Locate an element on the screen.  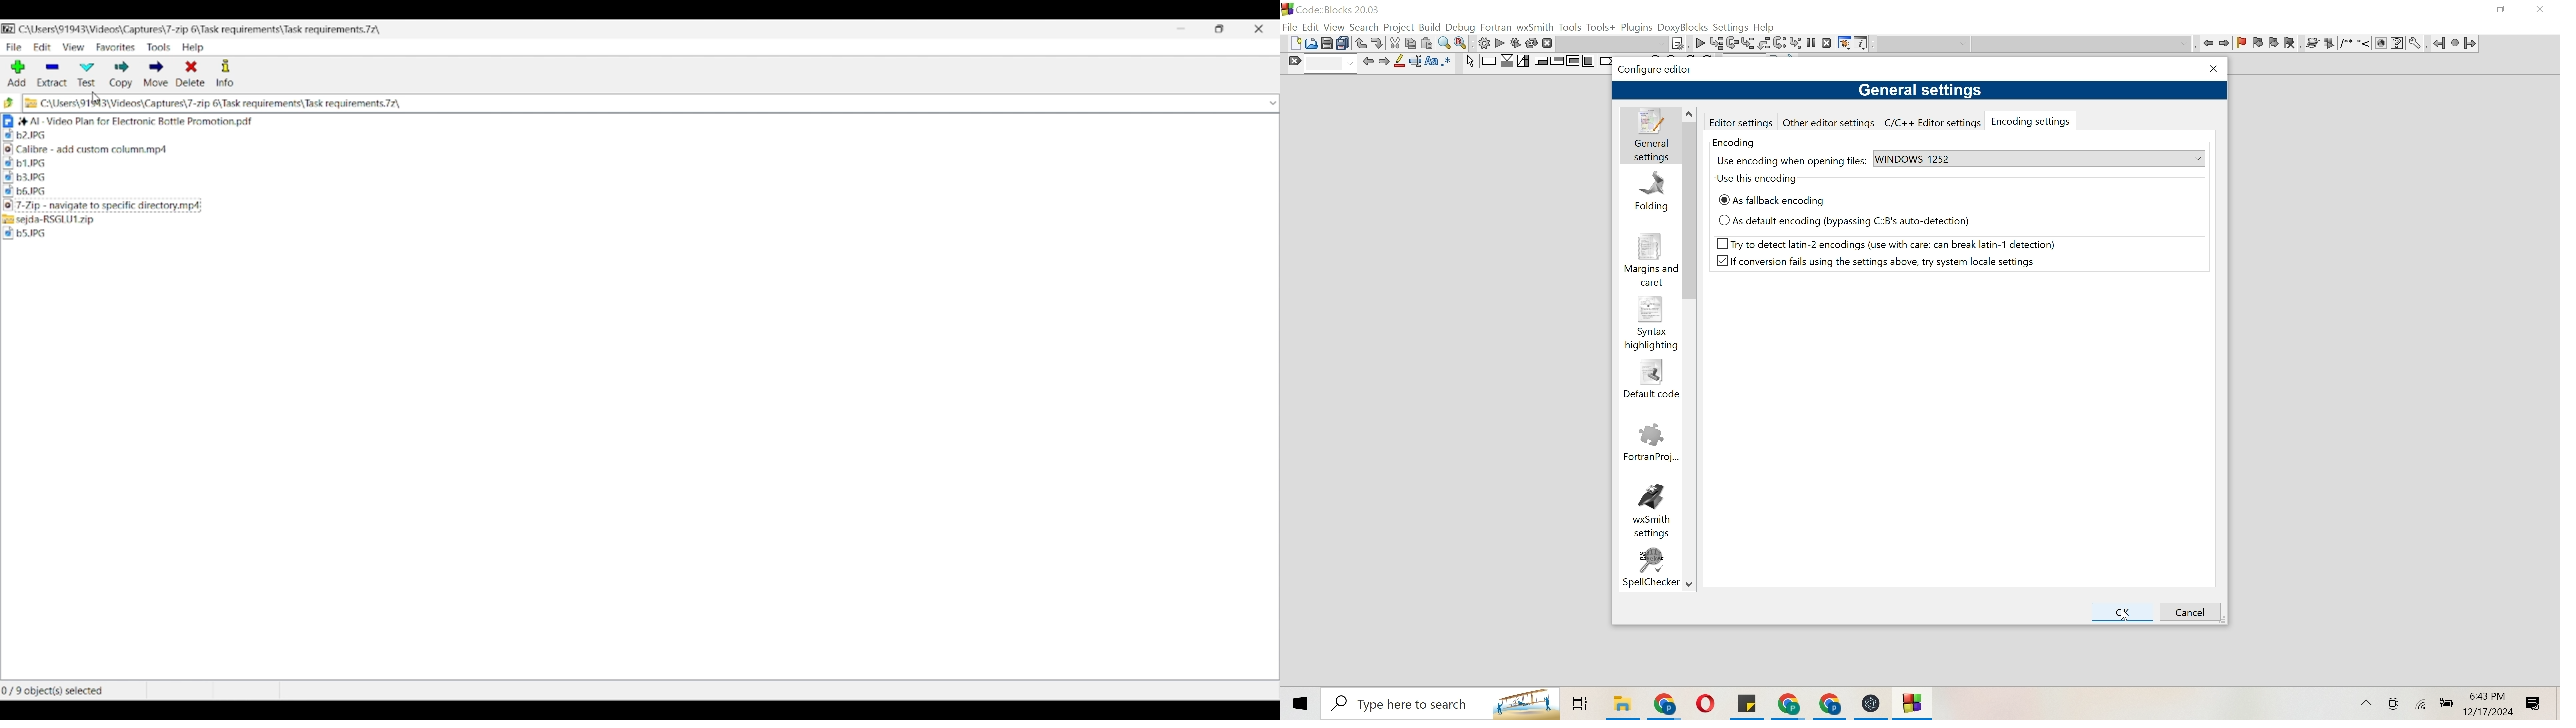
file 9 and type is located at coordinates (369, 235).